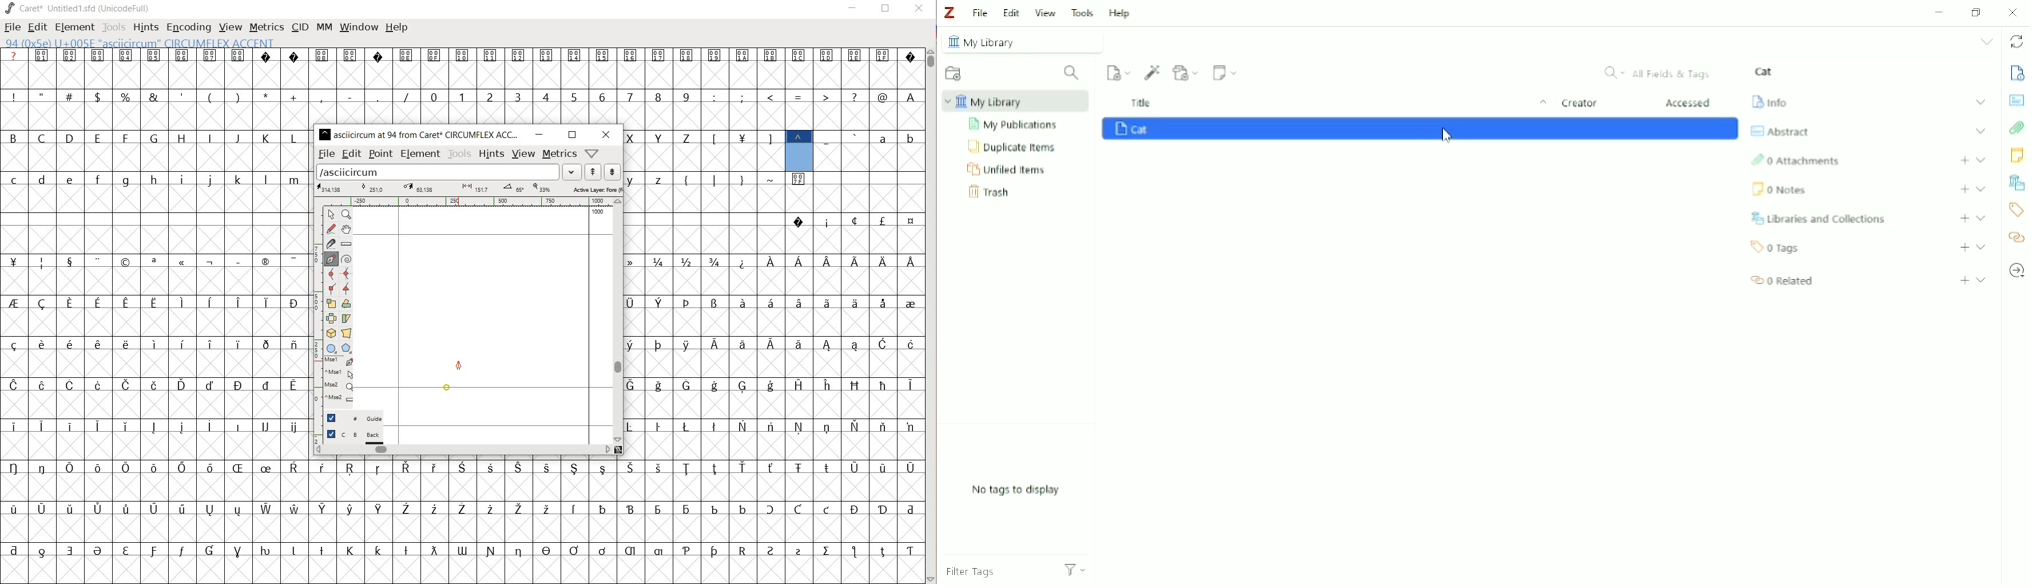  Describe the element at coordinates (1776, 247) in the screenshot. I see `Tags` at that location.